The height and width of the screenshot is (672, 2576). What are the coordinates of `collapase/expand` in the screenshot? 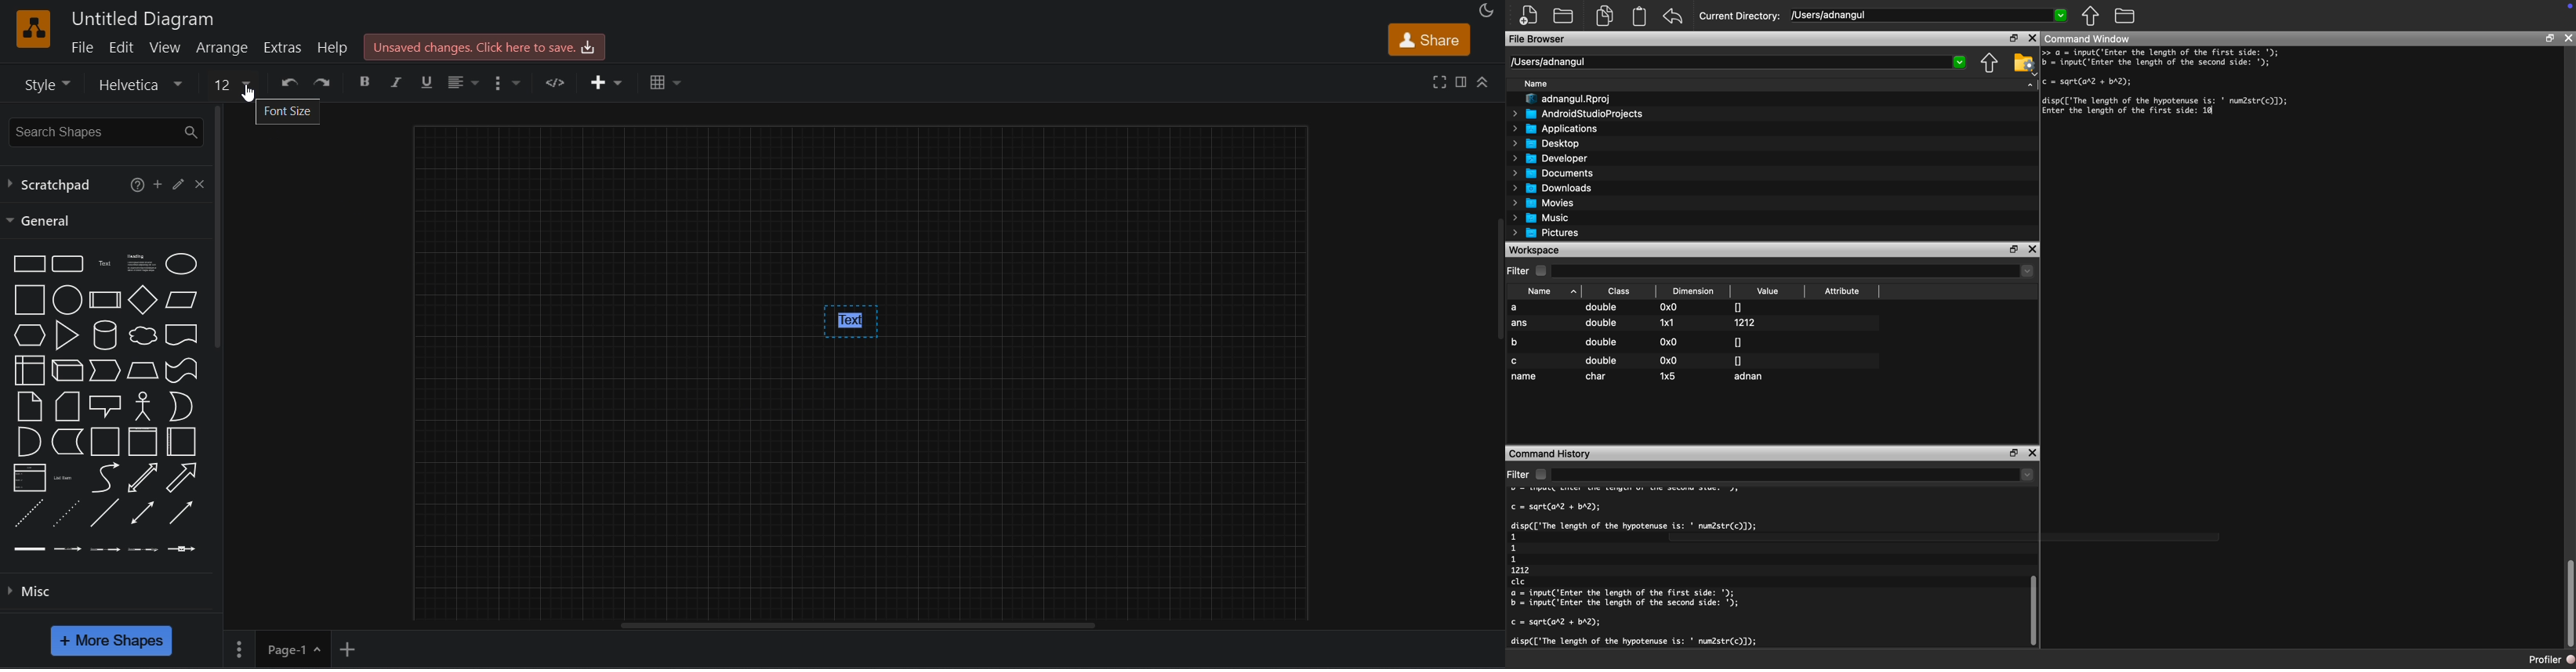 It's located at (1482, 81).